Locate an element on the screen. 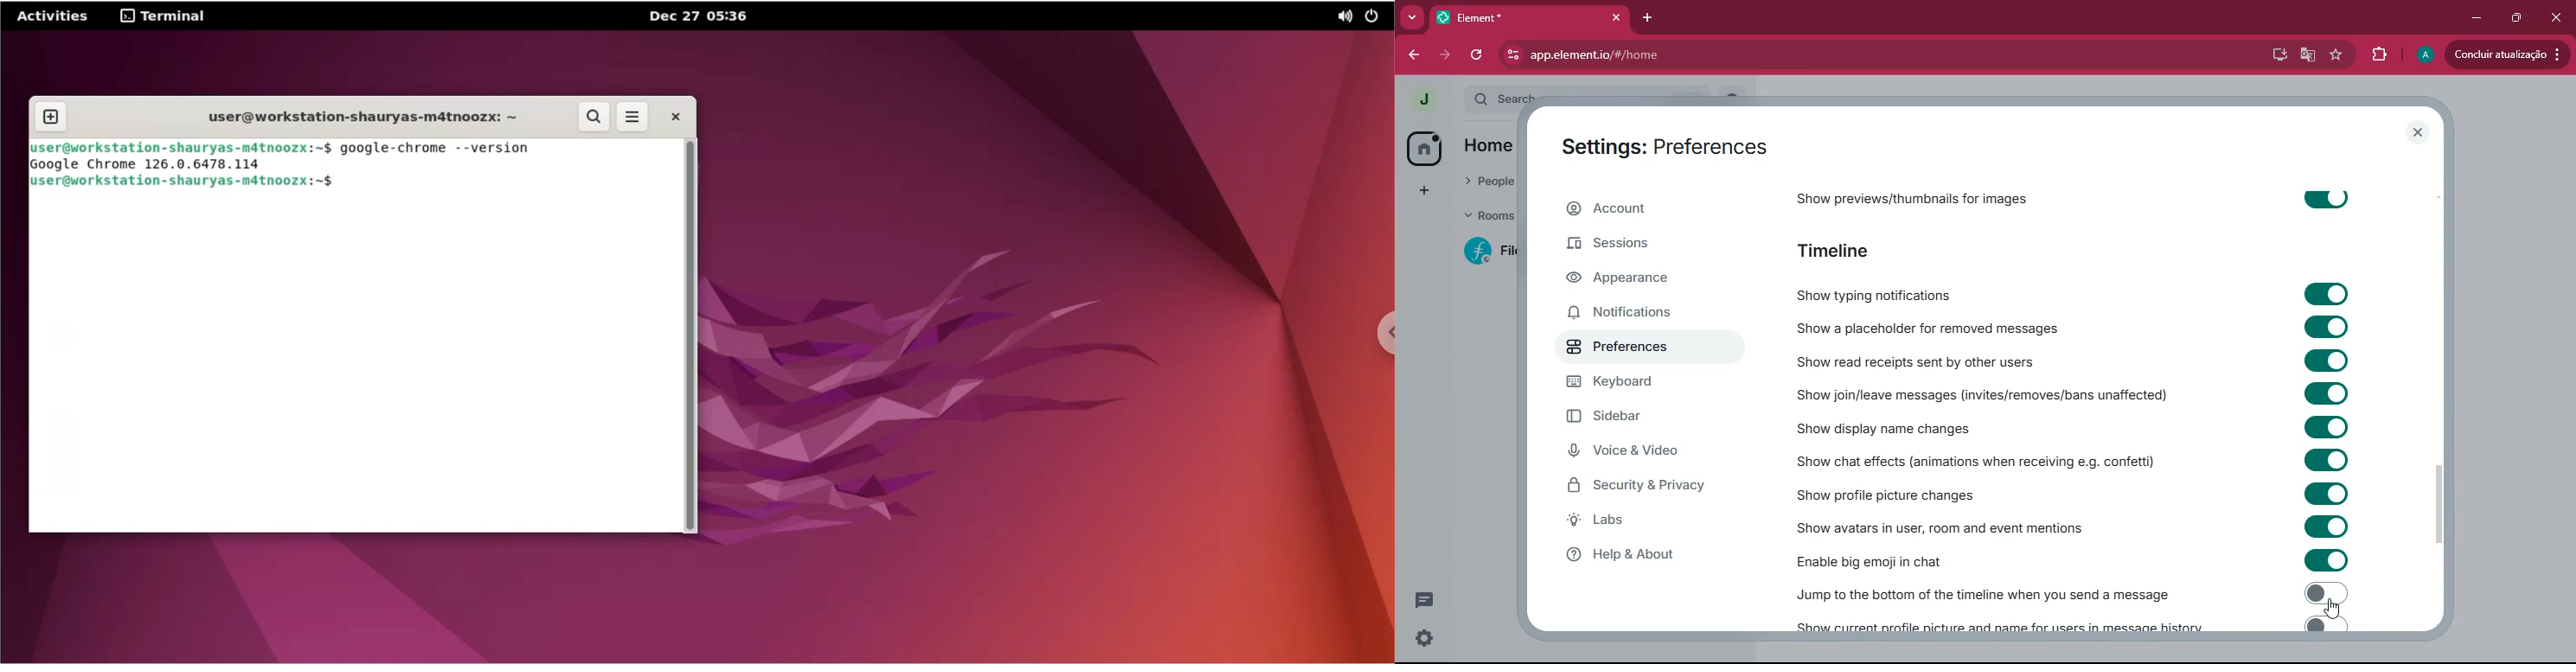 The width and height of the screenshot is (2576, 672). more option is located at coordinates (634, 119).